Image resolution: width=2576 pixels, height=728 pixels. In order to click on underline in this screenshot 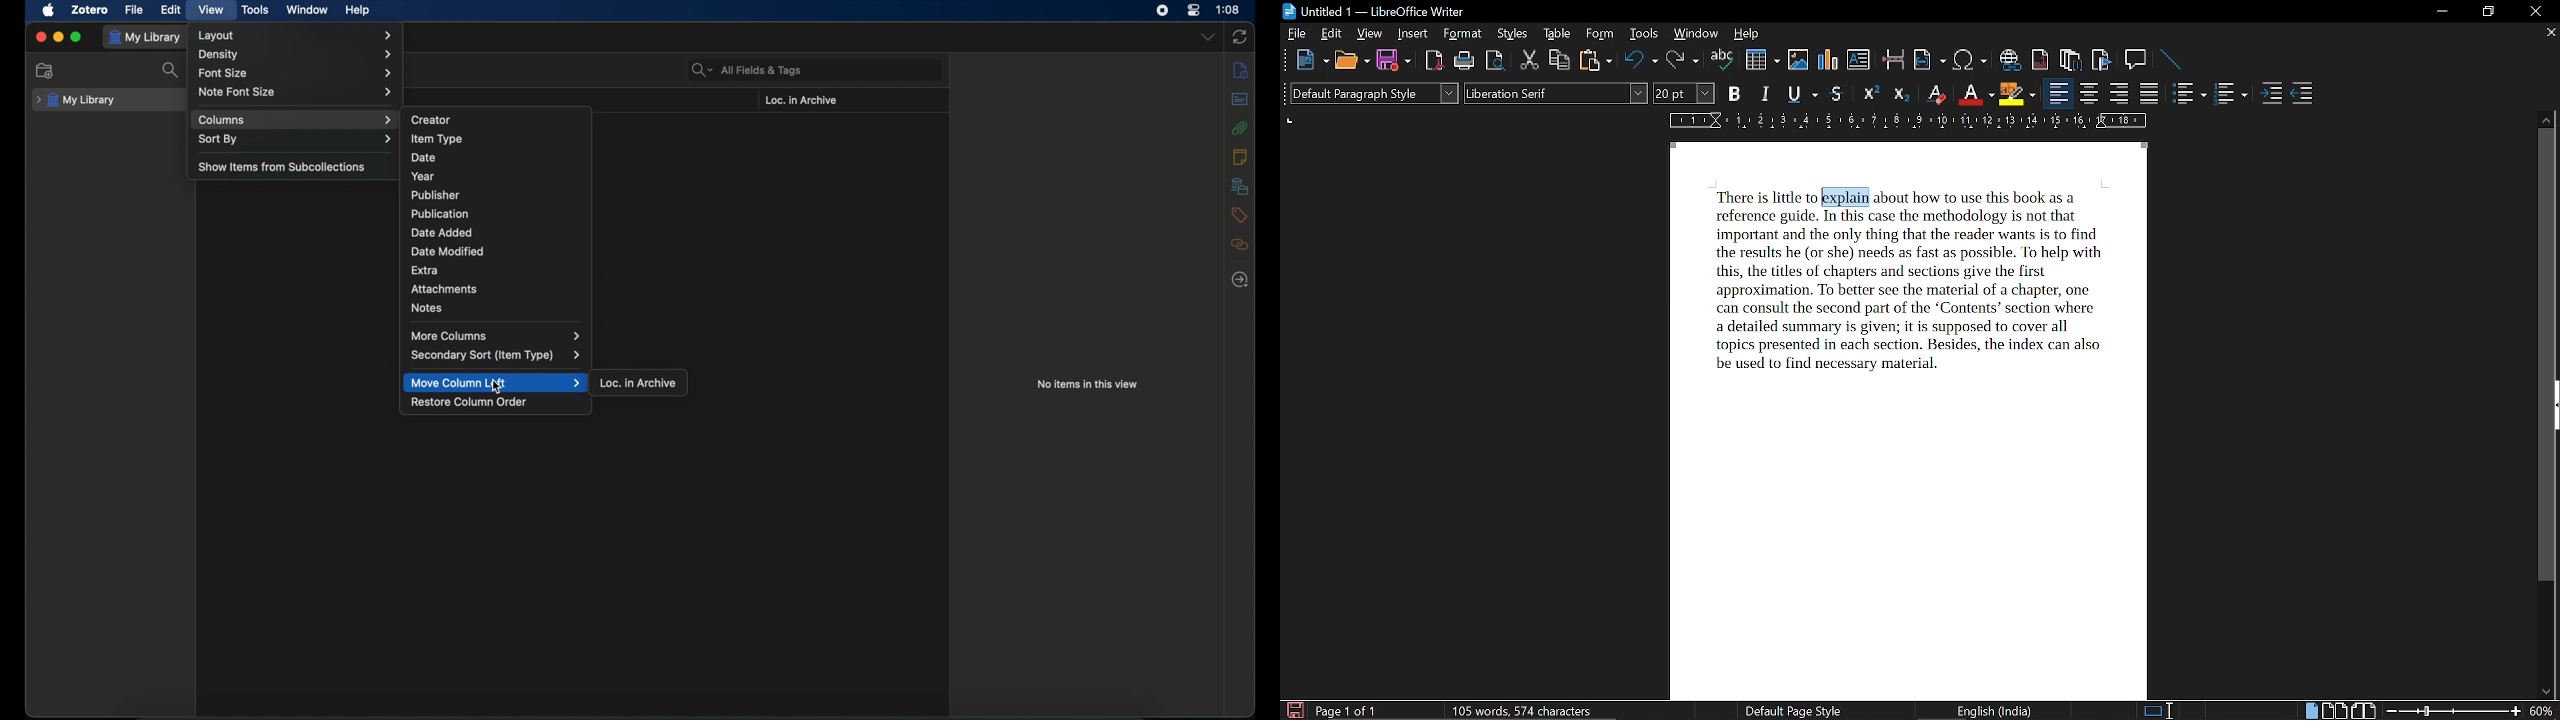, I will do `click(1801, 94)`.